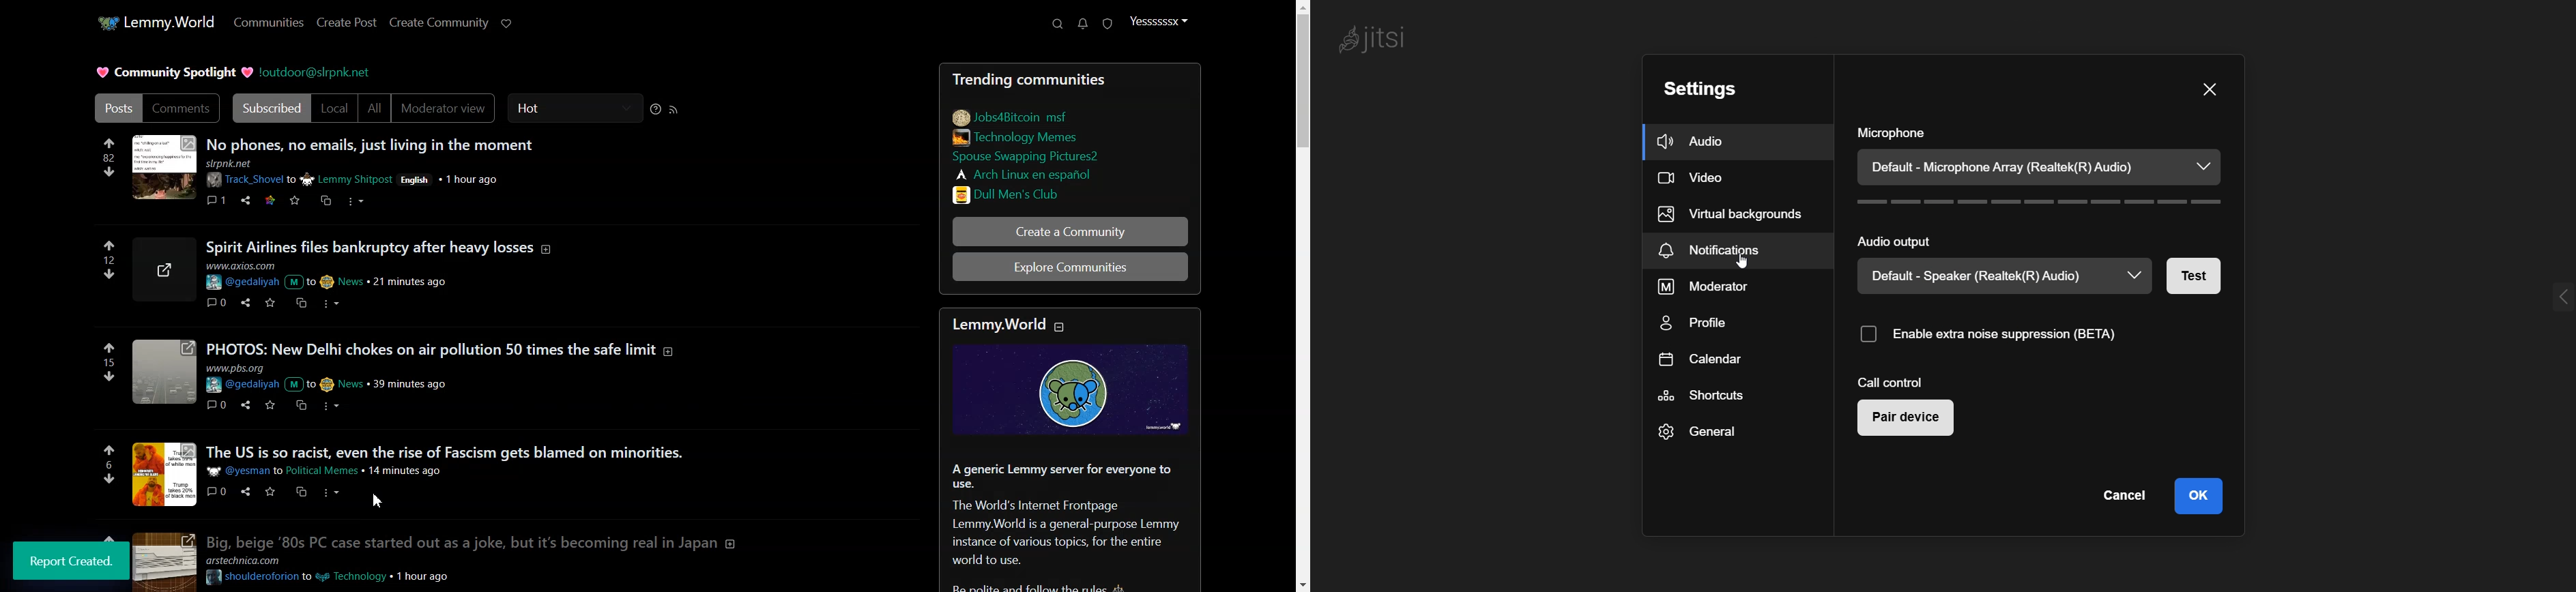  What do you see at coordinates (154, 21) in the screenshot?
I see `Home page` at bounding box center [154, 21].